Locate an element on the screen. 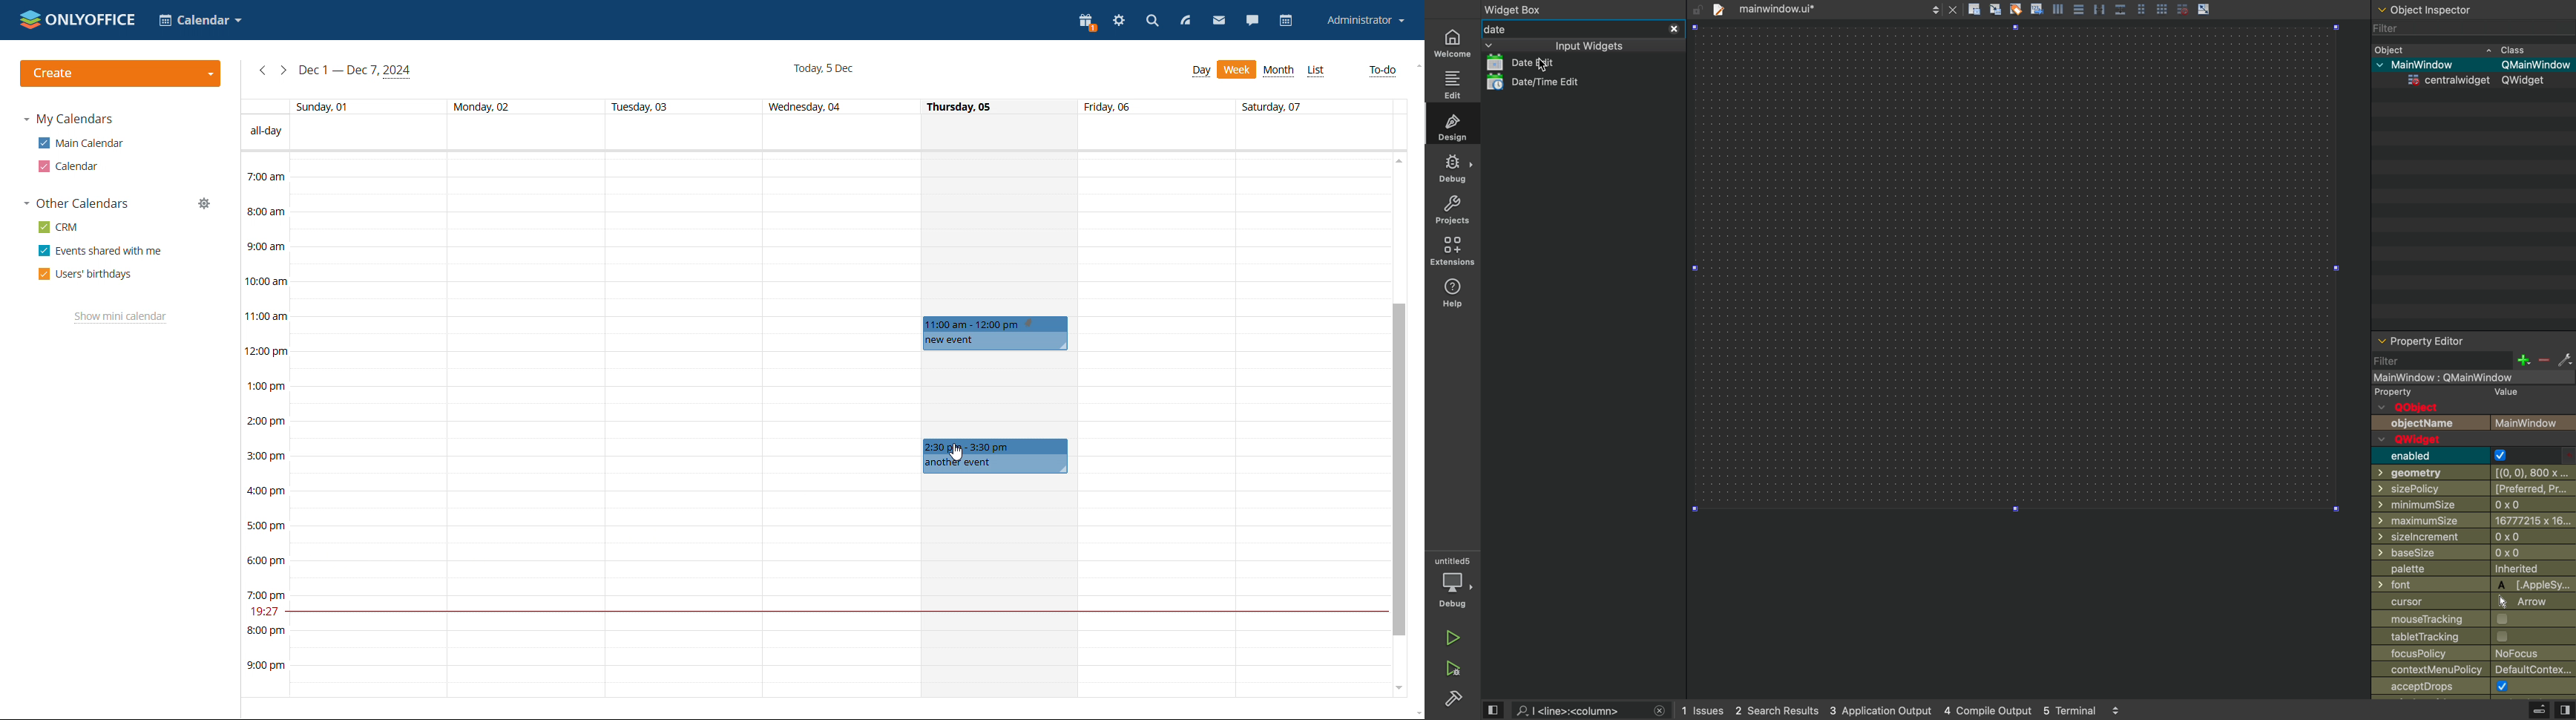 Image resolution: width=2576 pixels, height=728 pixels. 5:00 pm is located at coordinates (265, 525).